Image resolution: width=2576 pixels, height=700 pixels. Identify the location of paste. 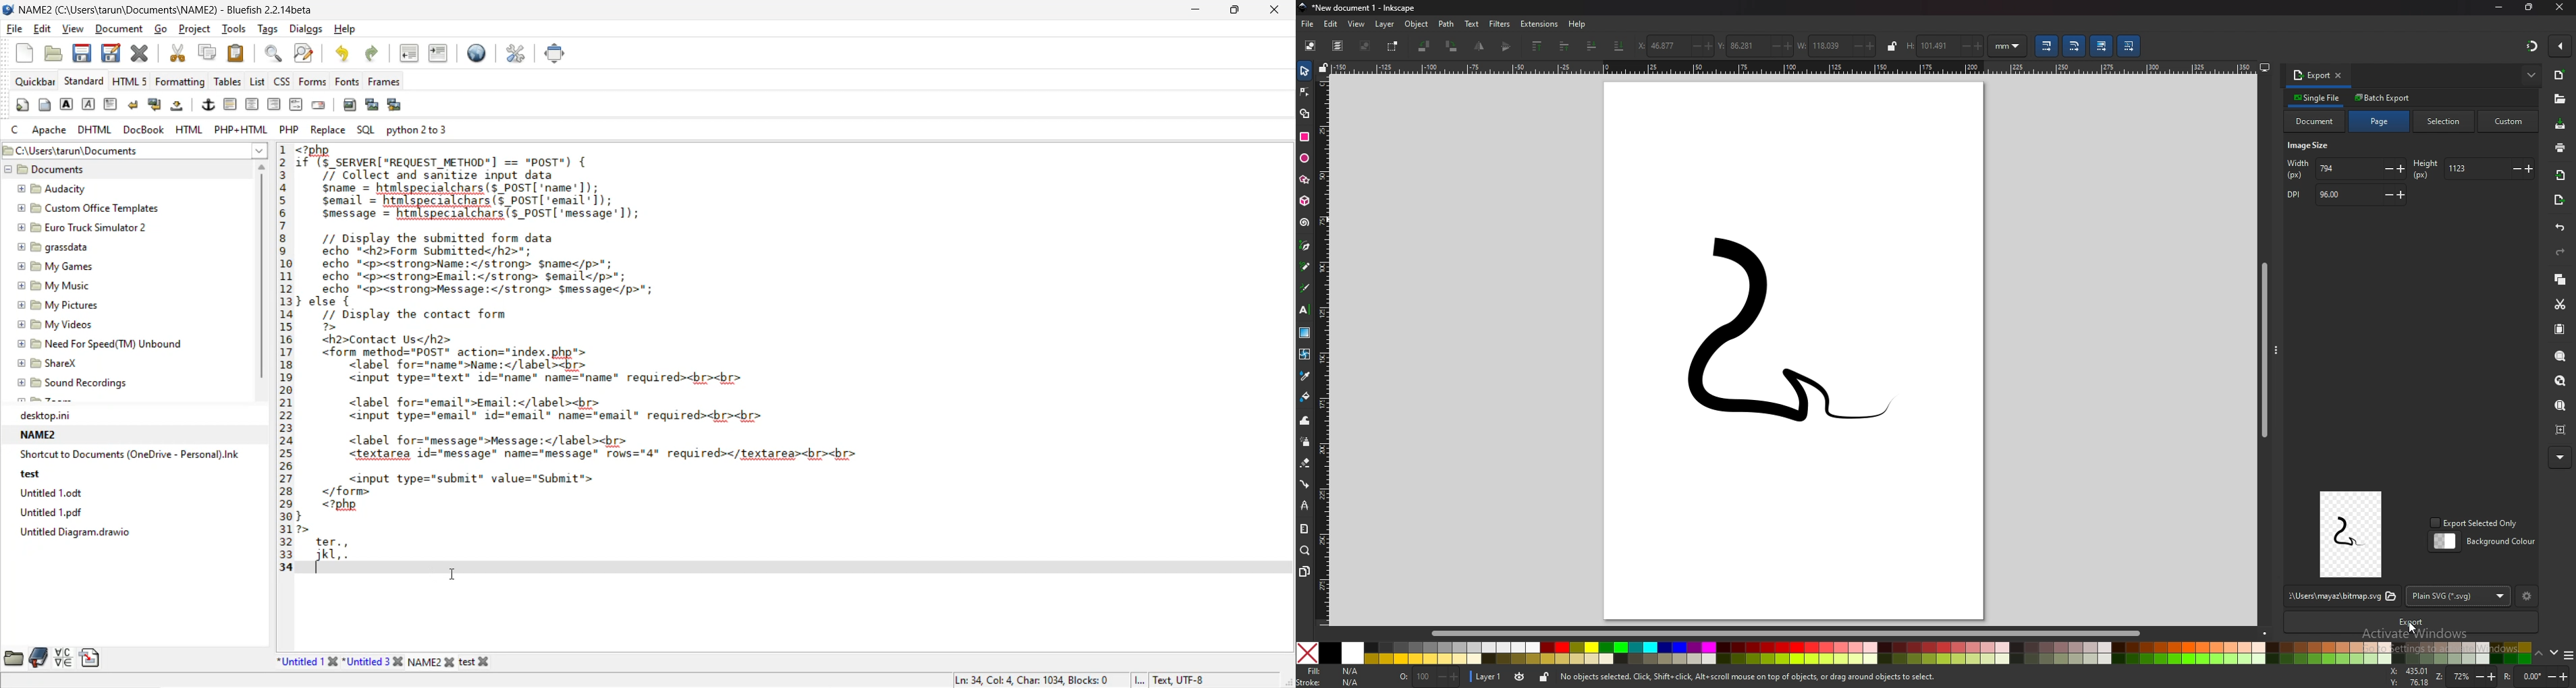
(237, 53).